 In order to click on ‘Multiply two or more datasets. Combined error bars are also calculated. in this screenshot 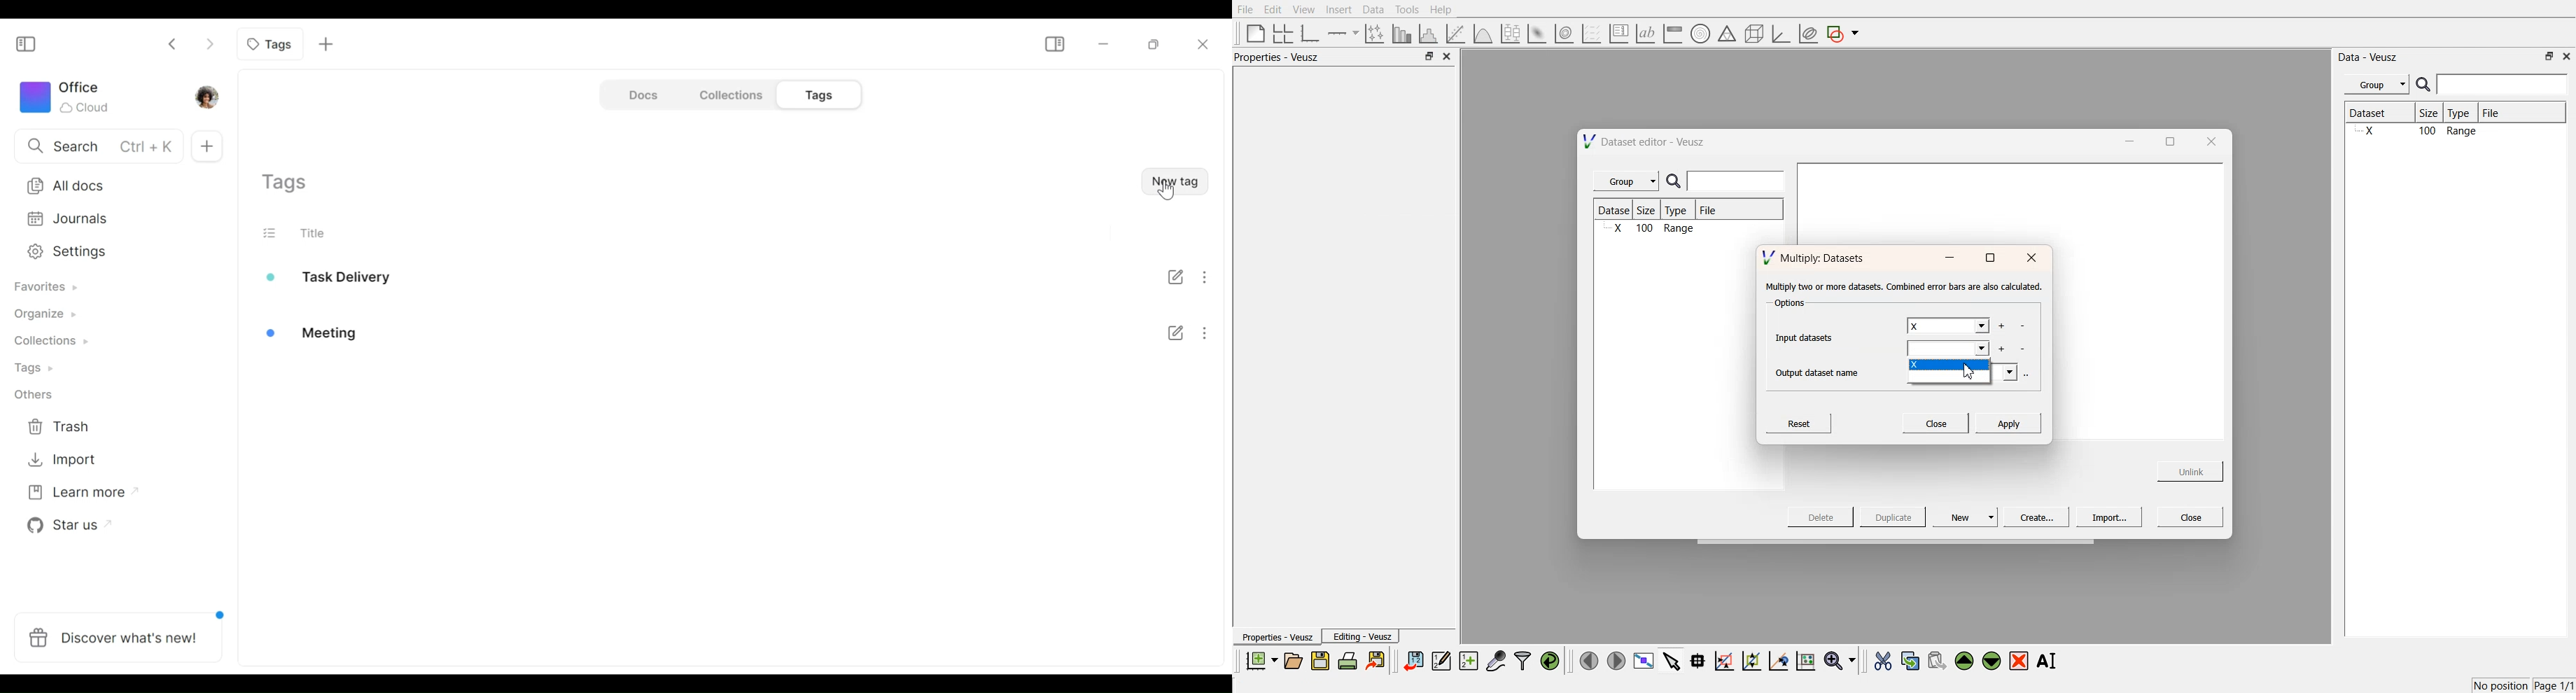, I will do `click(1904, 287)`.